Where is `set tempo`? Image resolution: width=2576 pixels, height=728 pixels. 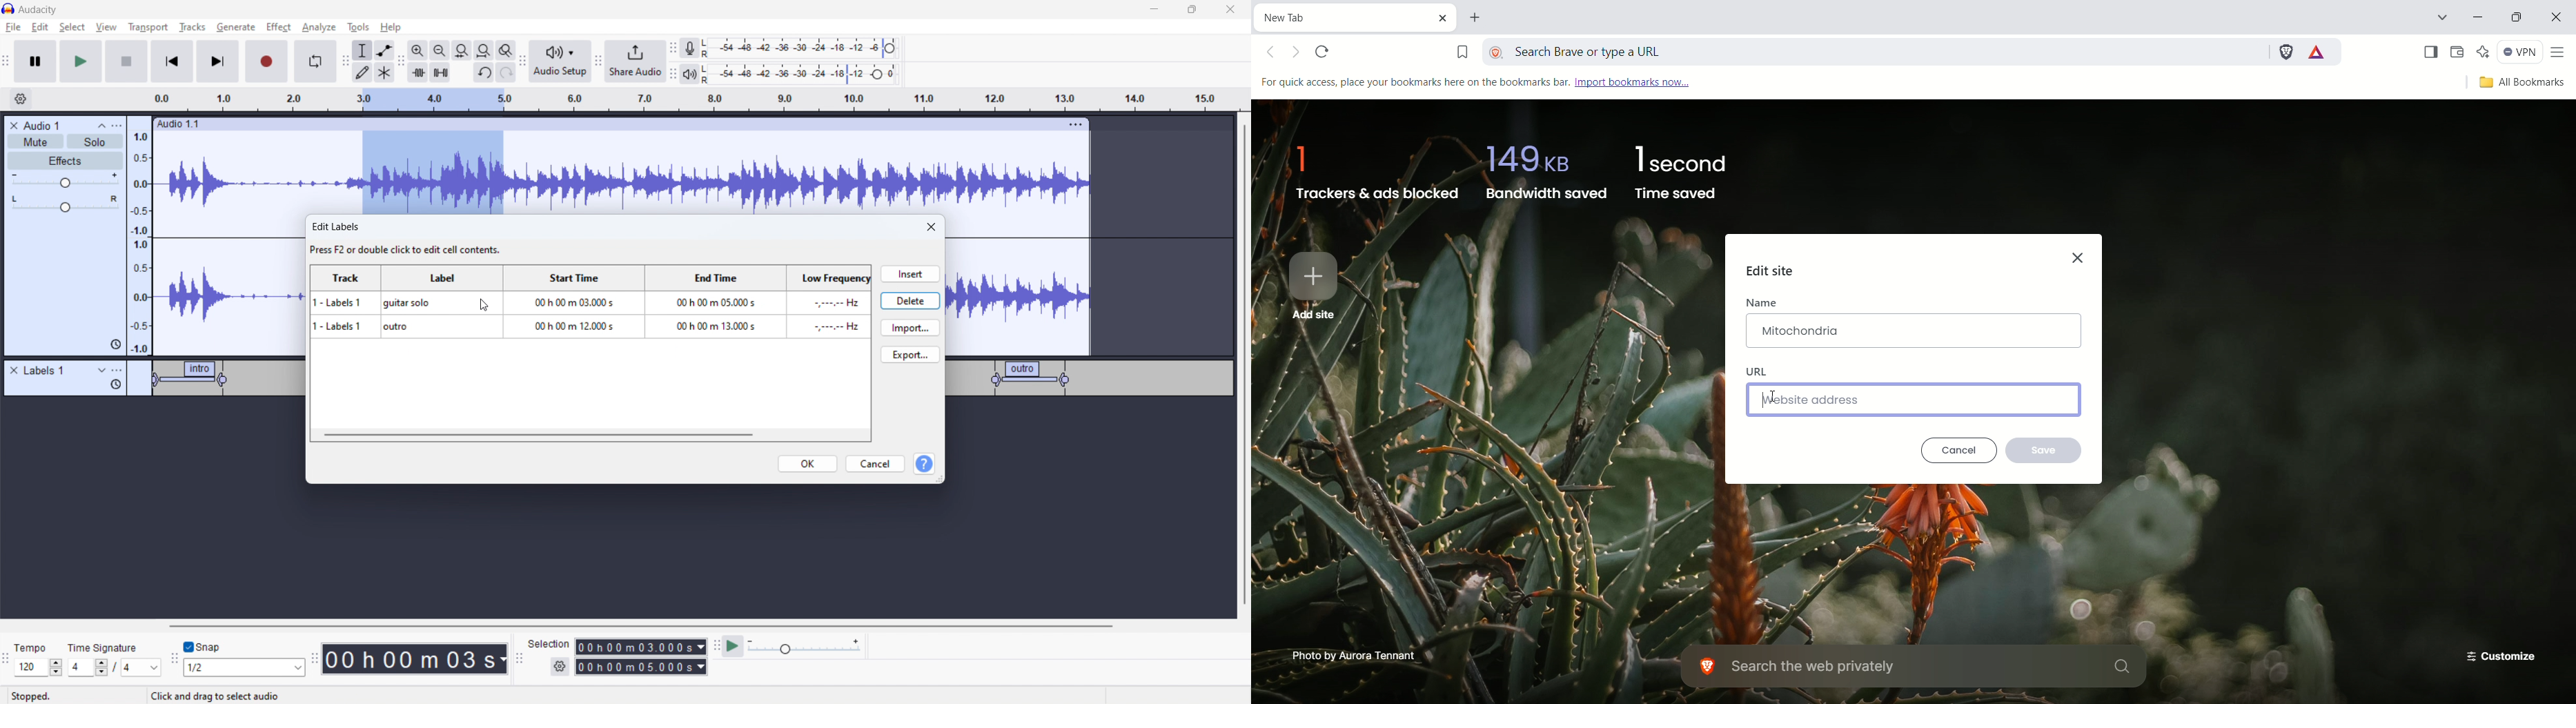
set tempo is located at coordinates (40, 667).